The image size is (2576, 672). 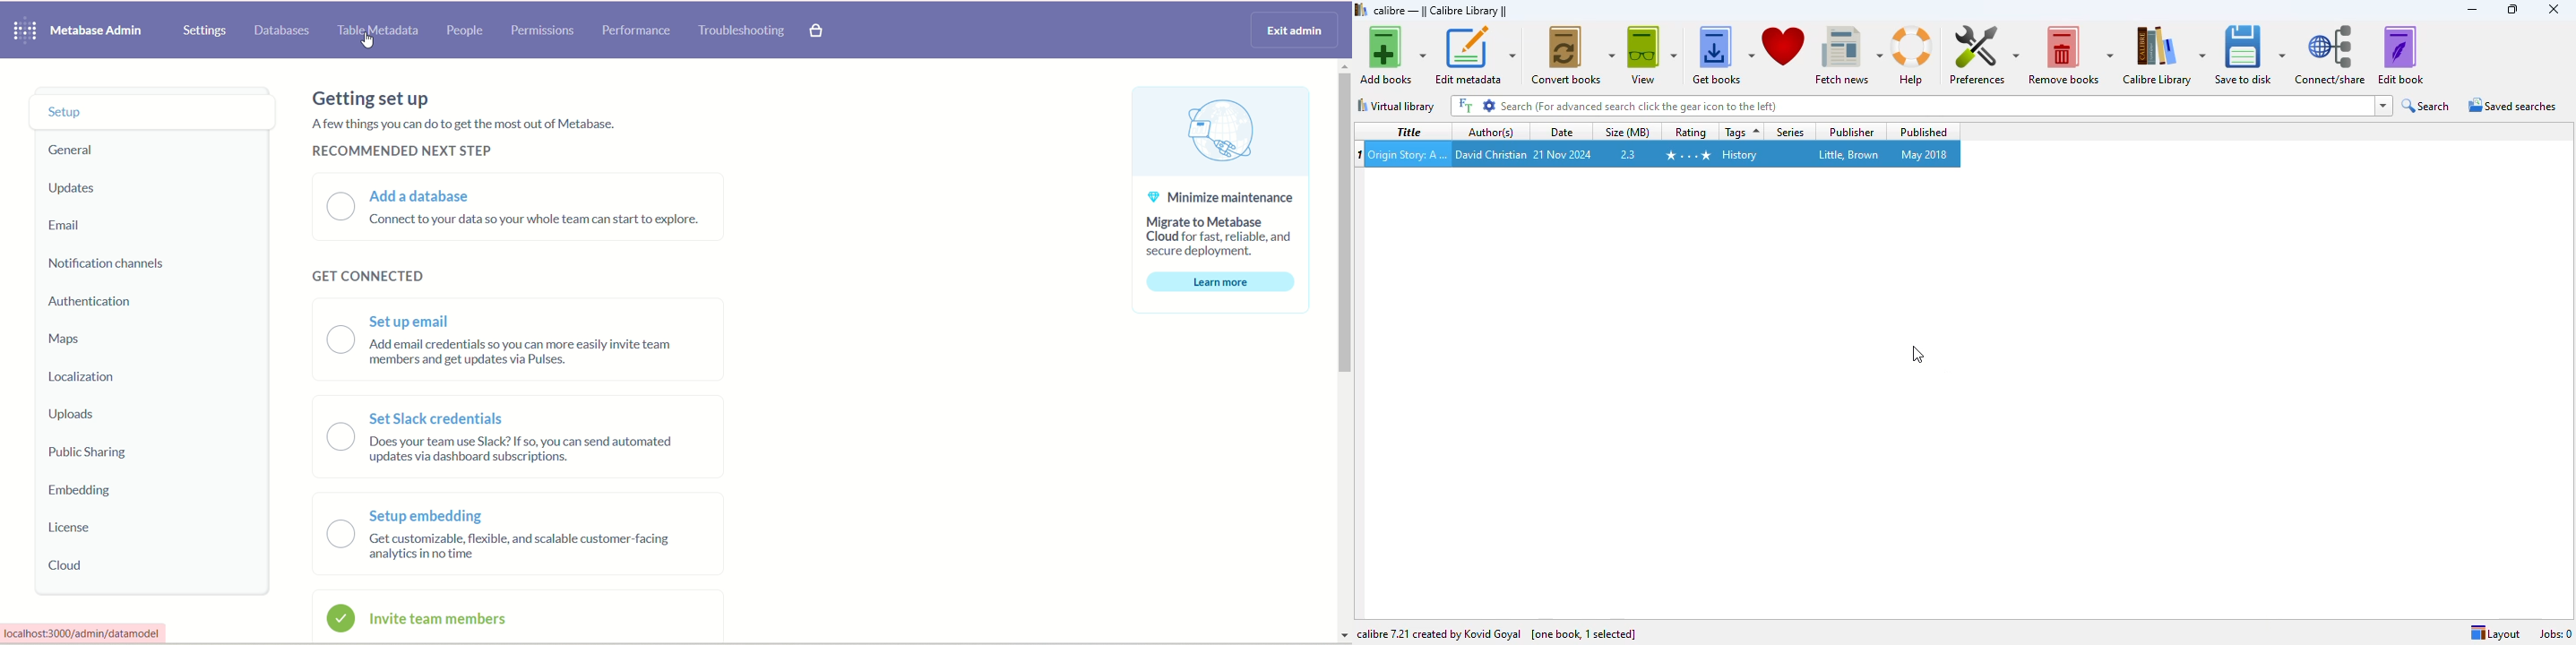 I want to click on search, so click(x=1910, y=106).